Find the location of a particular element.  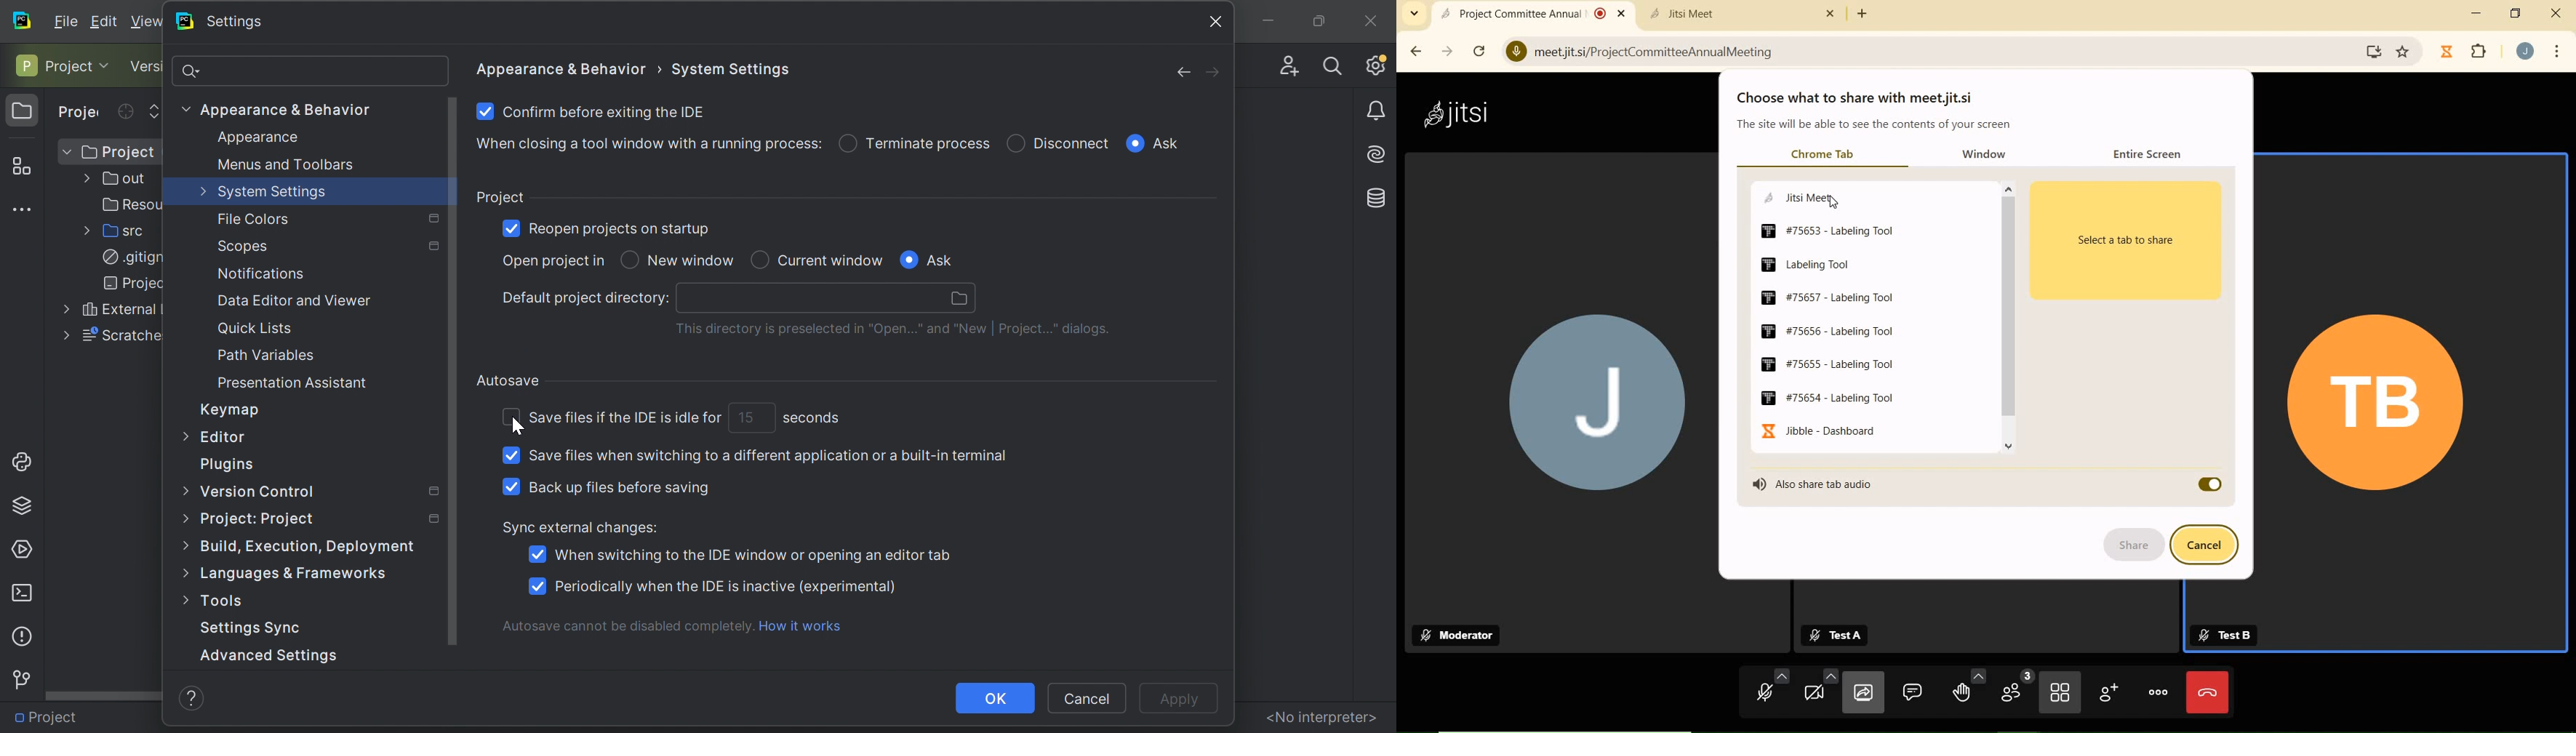

Checkbox is located at coordinates (508, 226).